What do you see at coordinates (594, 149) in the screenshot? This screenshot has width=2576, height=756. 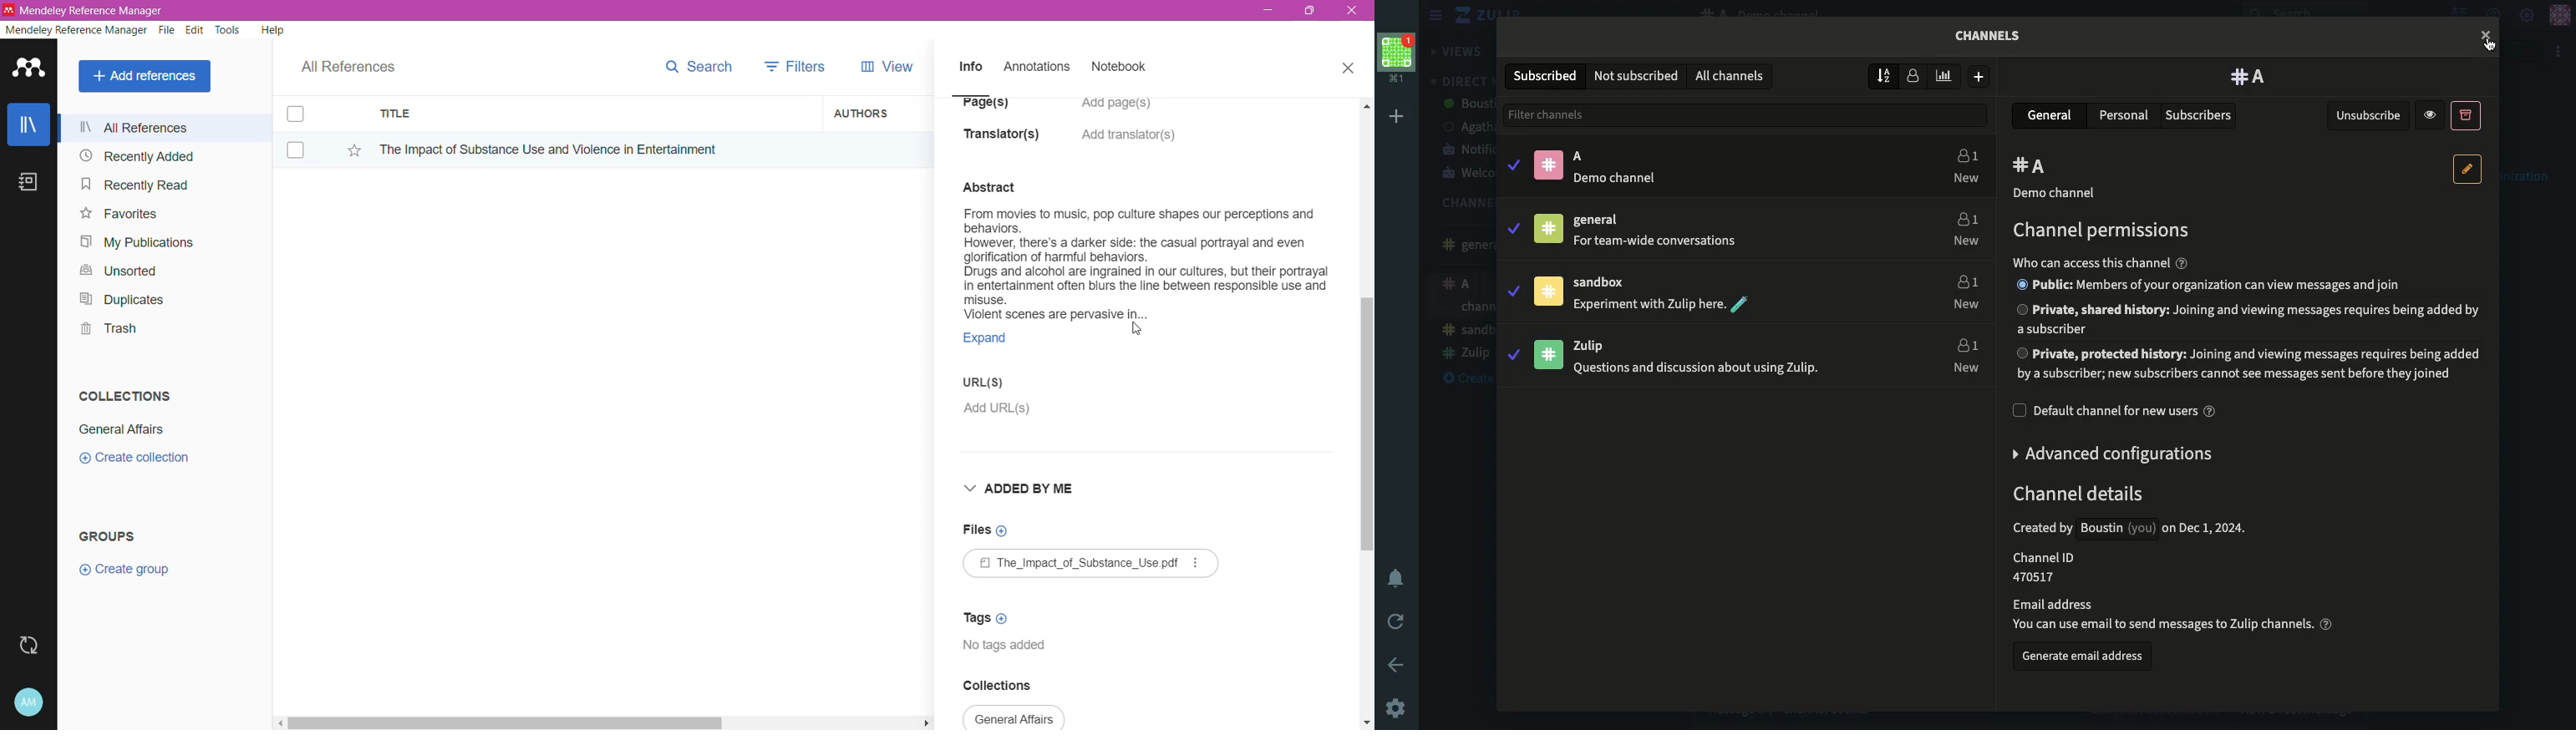 I see `Reference Title` at bounding box center [594, 149].